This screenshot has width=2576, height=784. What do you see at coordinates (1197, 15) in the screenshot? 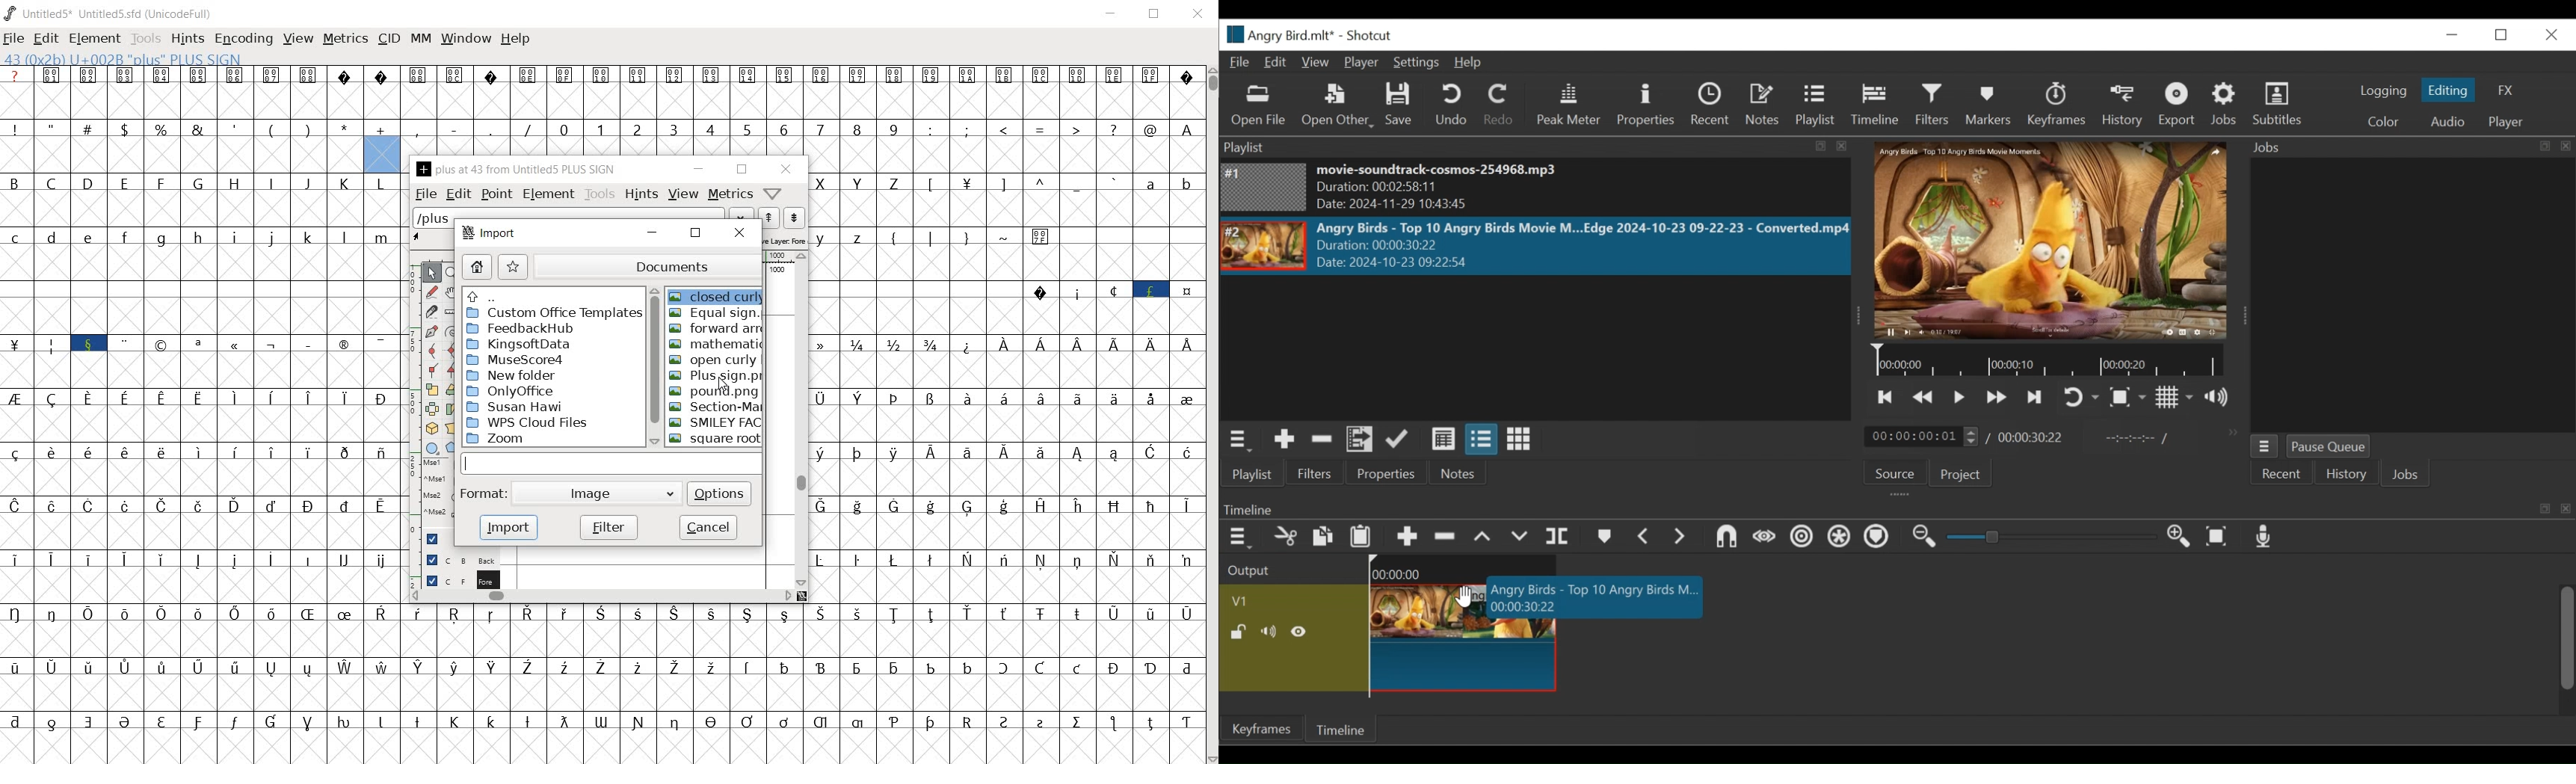
I see `close` at bounding box center [1197, 15].